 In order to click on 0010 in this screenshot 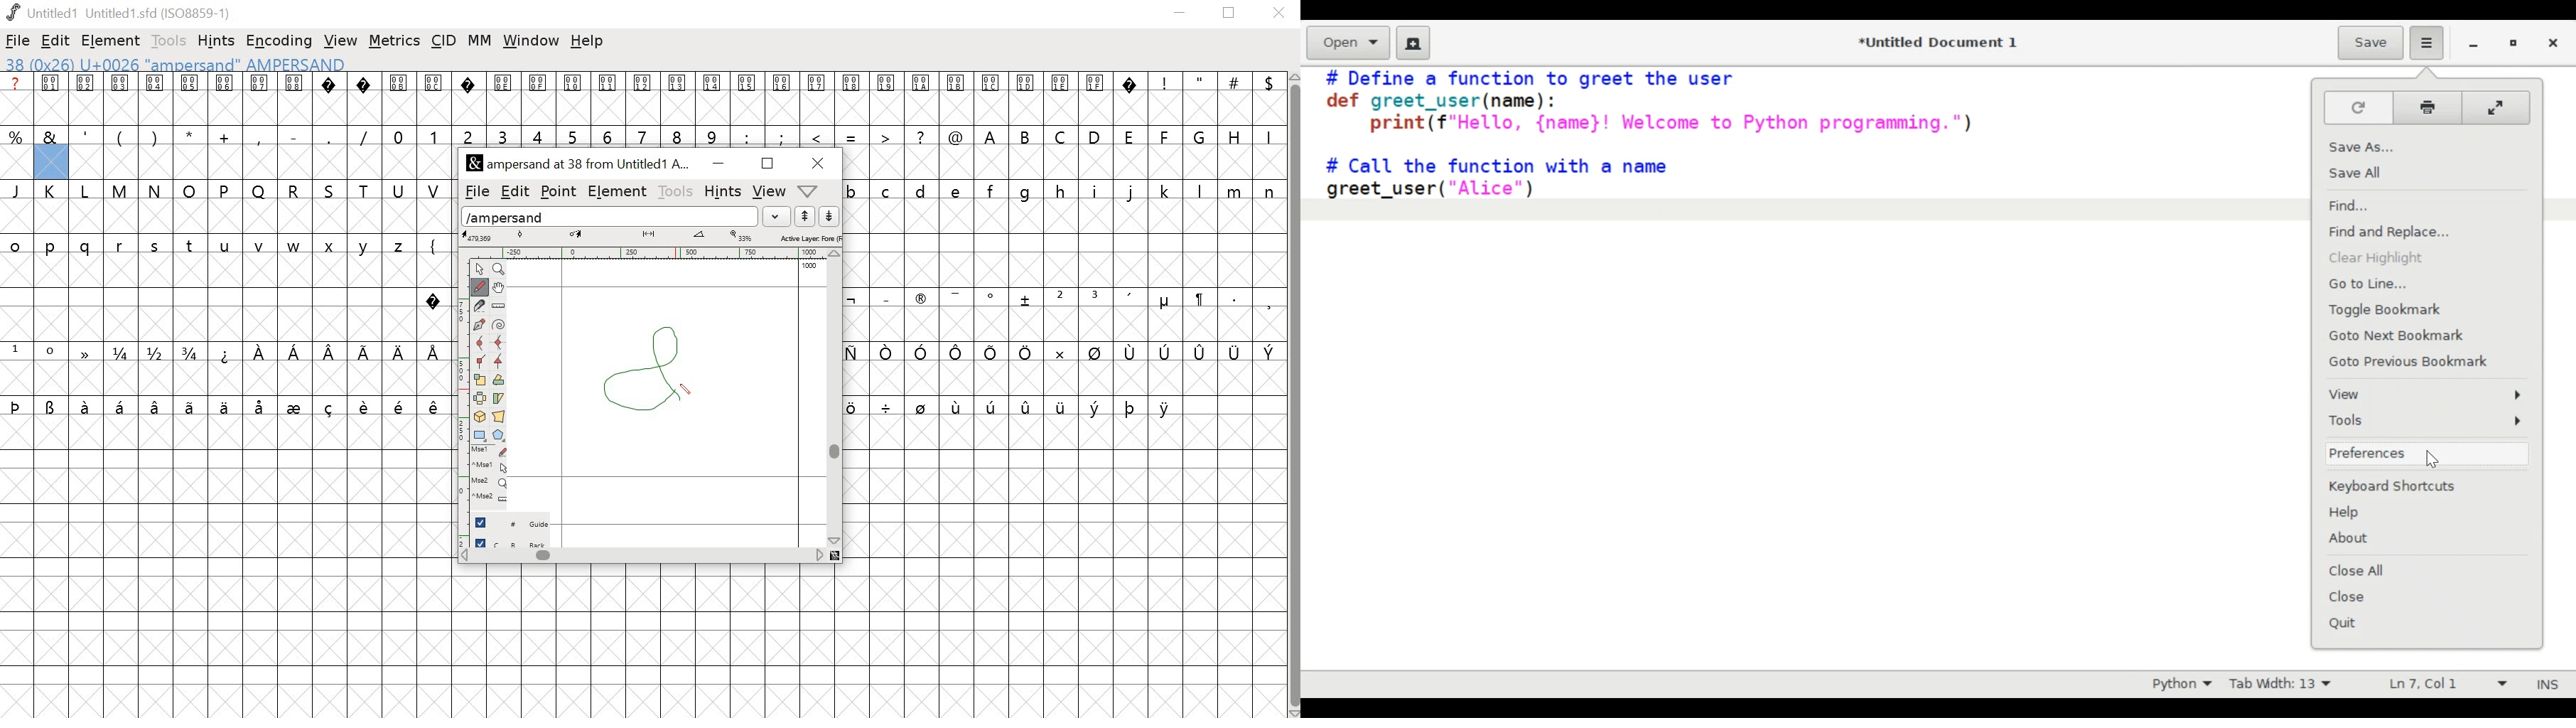, I will do `click(574, 97)`.